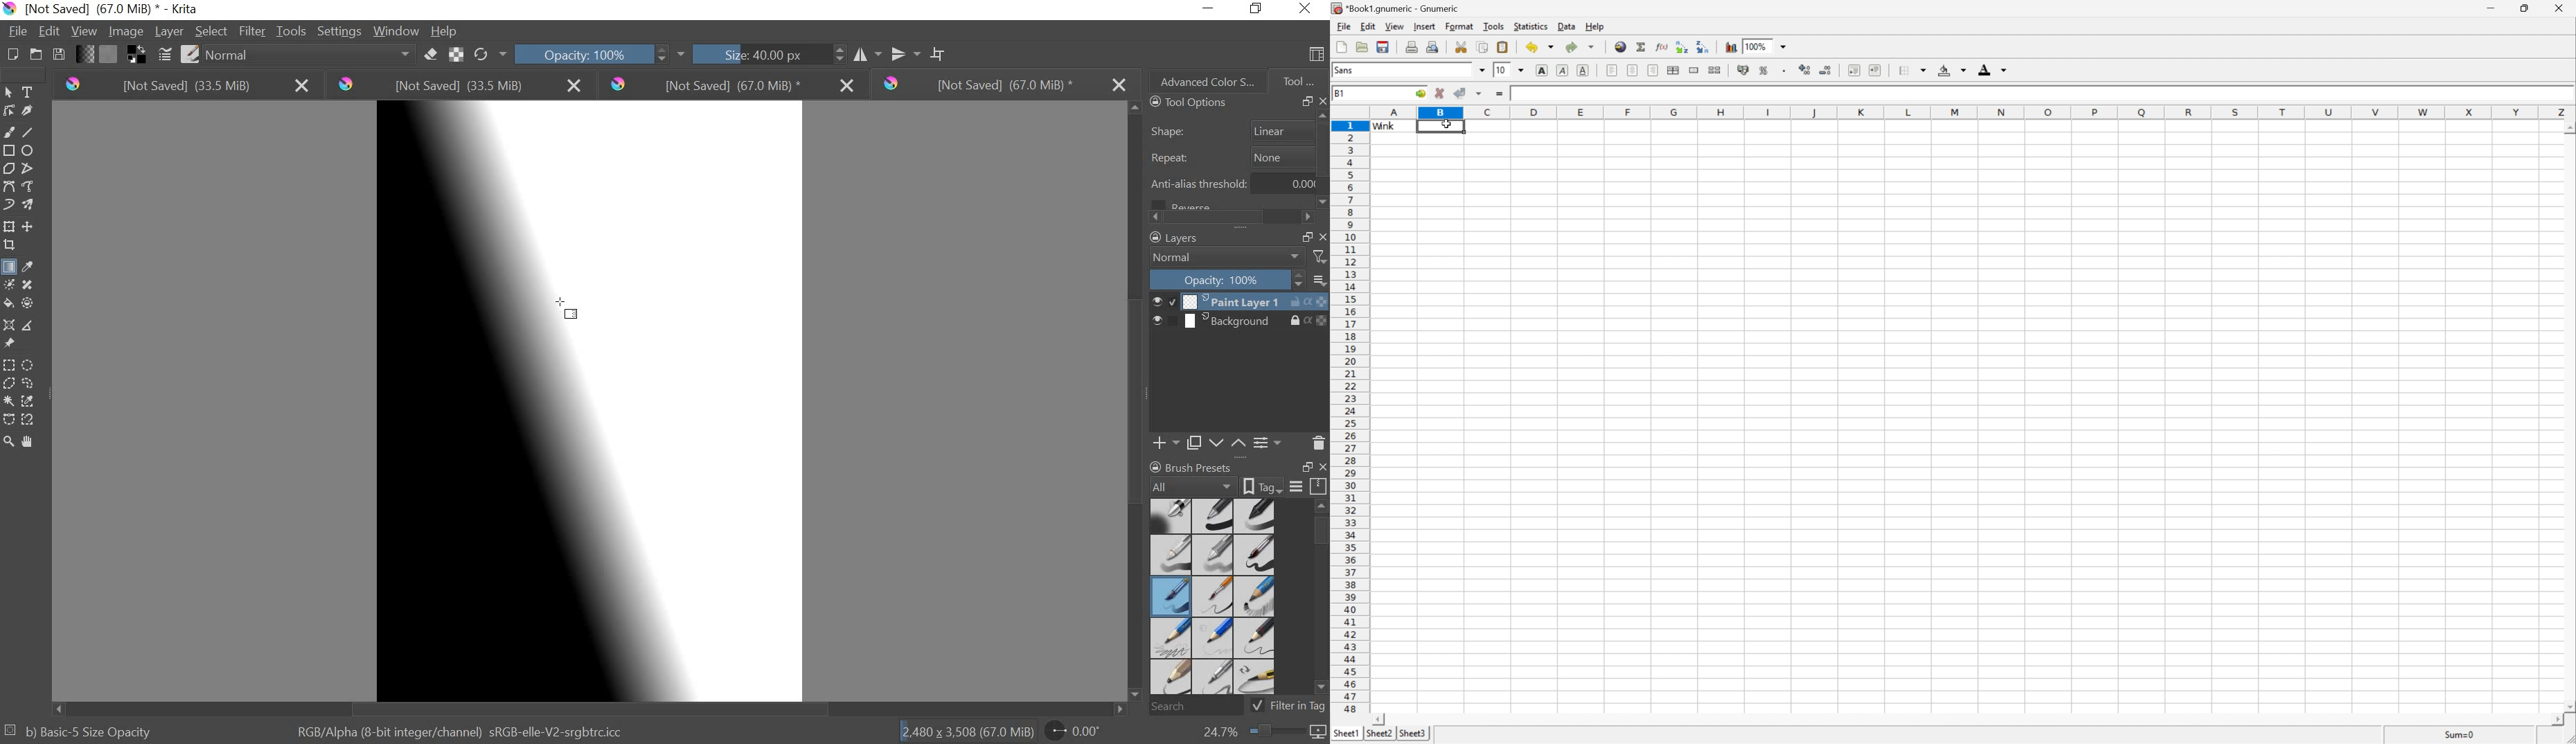 The image size is (2576, 756). What do you see at coordinates (1202, 79) in the screenshot?
I see `ADVANCED COLOR SELECTION` at bounding box center [1202, 79].